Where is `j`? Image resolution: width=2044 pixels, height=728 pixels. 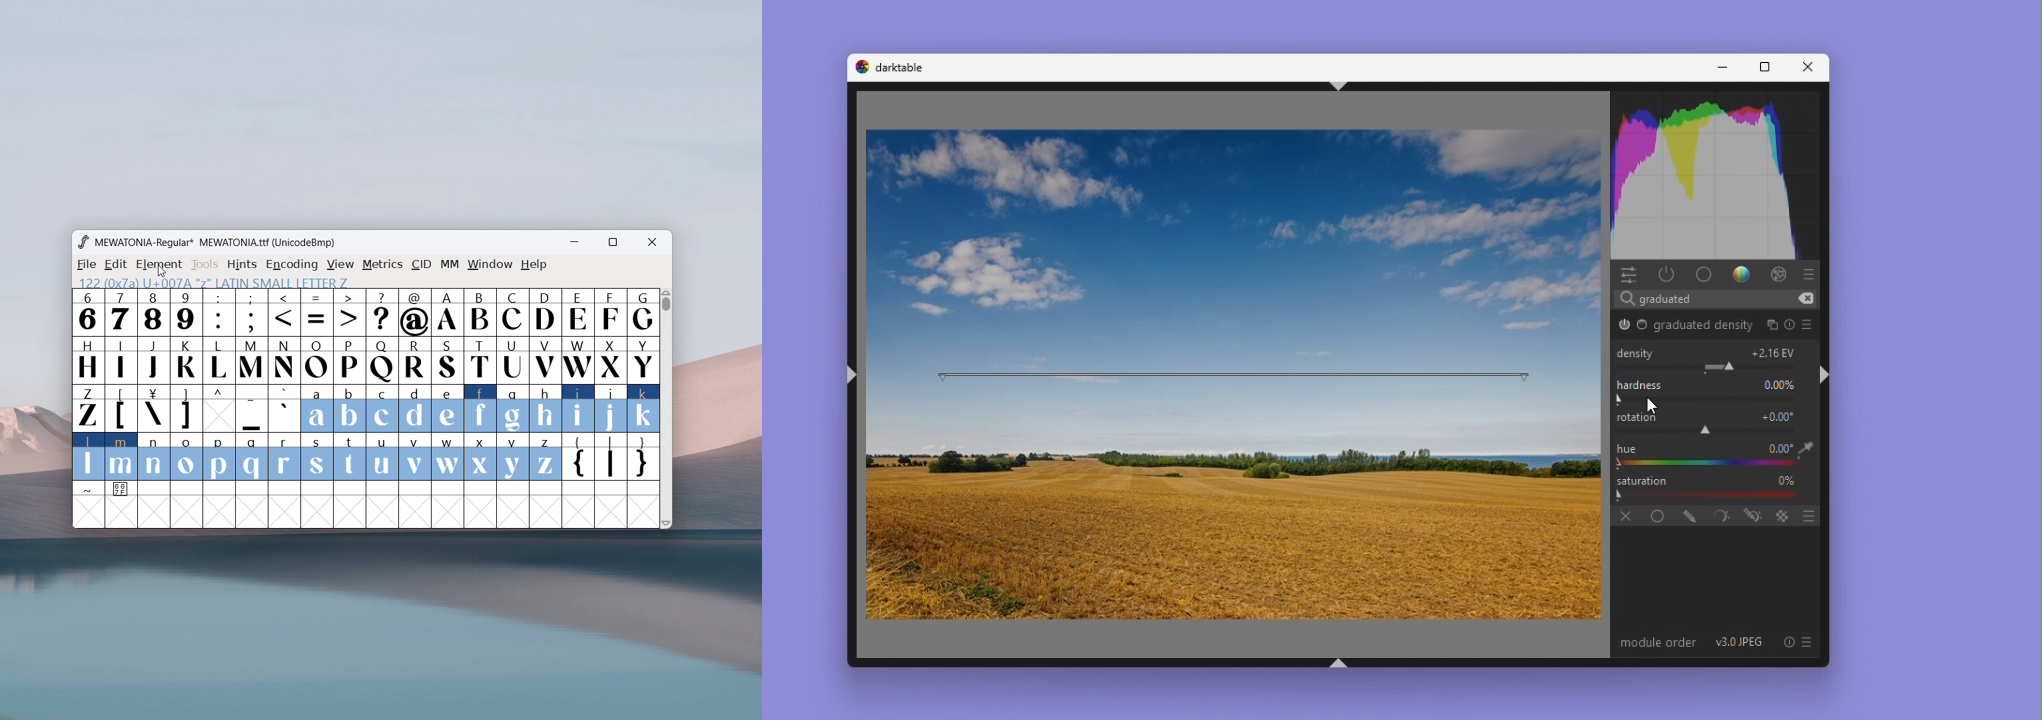
j is located at coordinates (612, 409).